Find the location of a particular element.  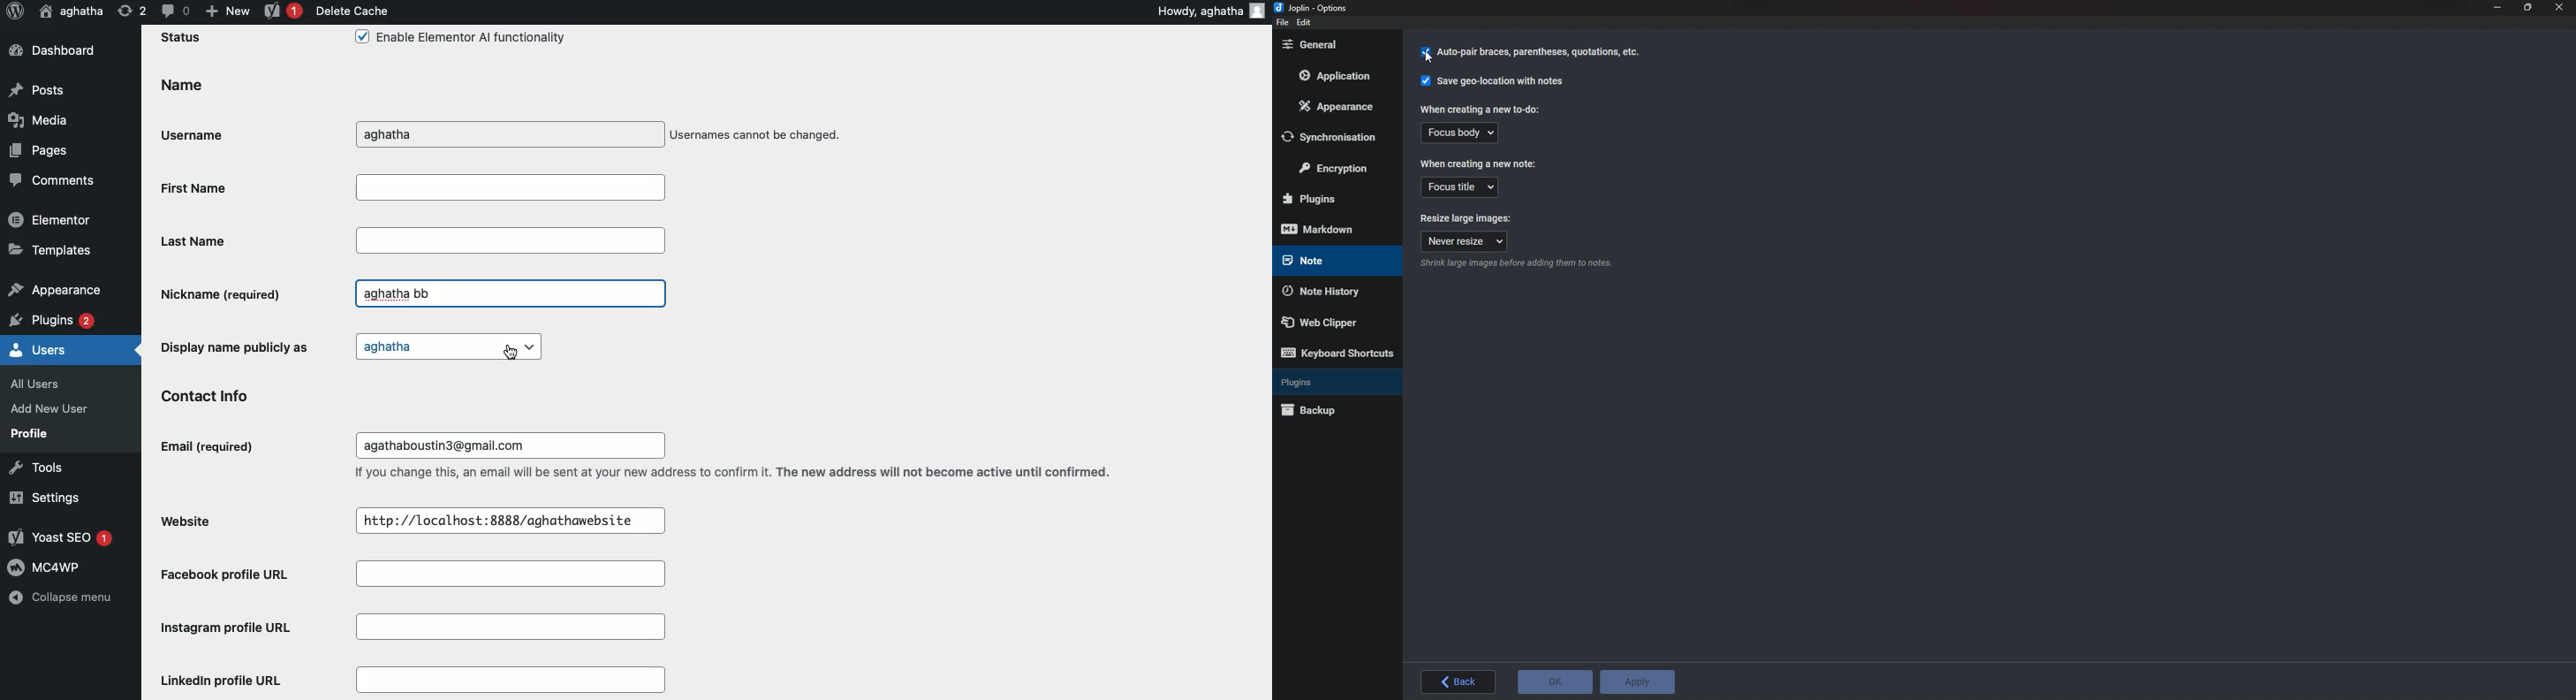

close is located at coordinates (2559, 9).